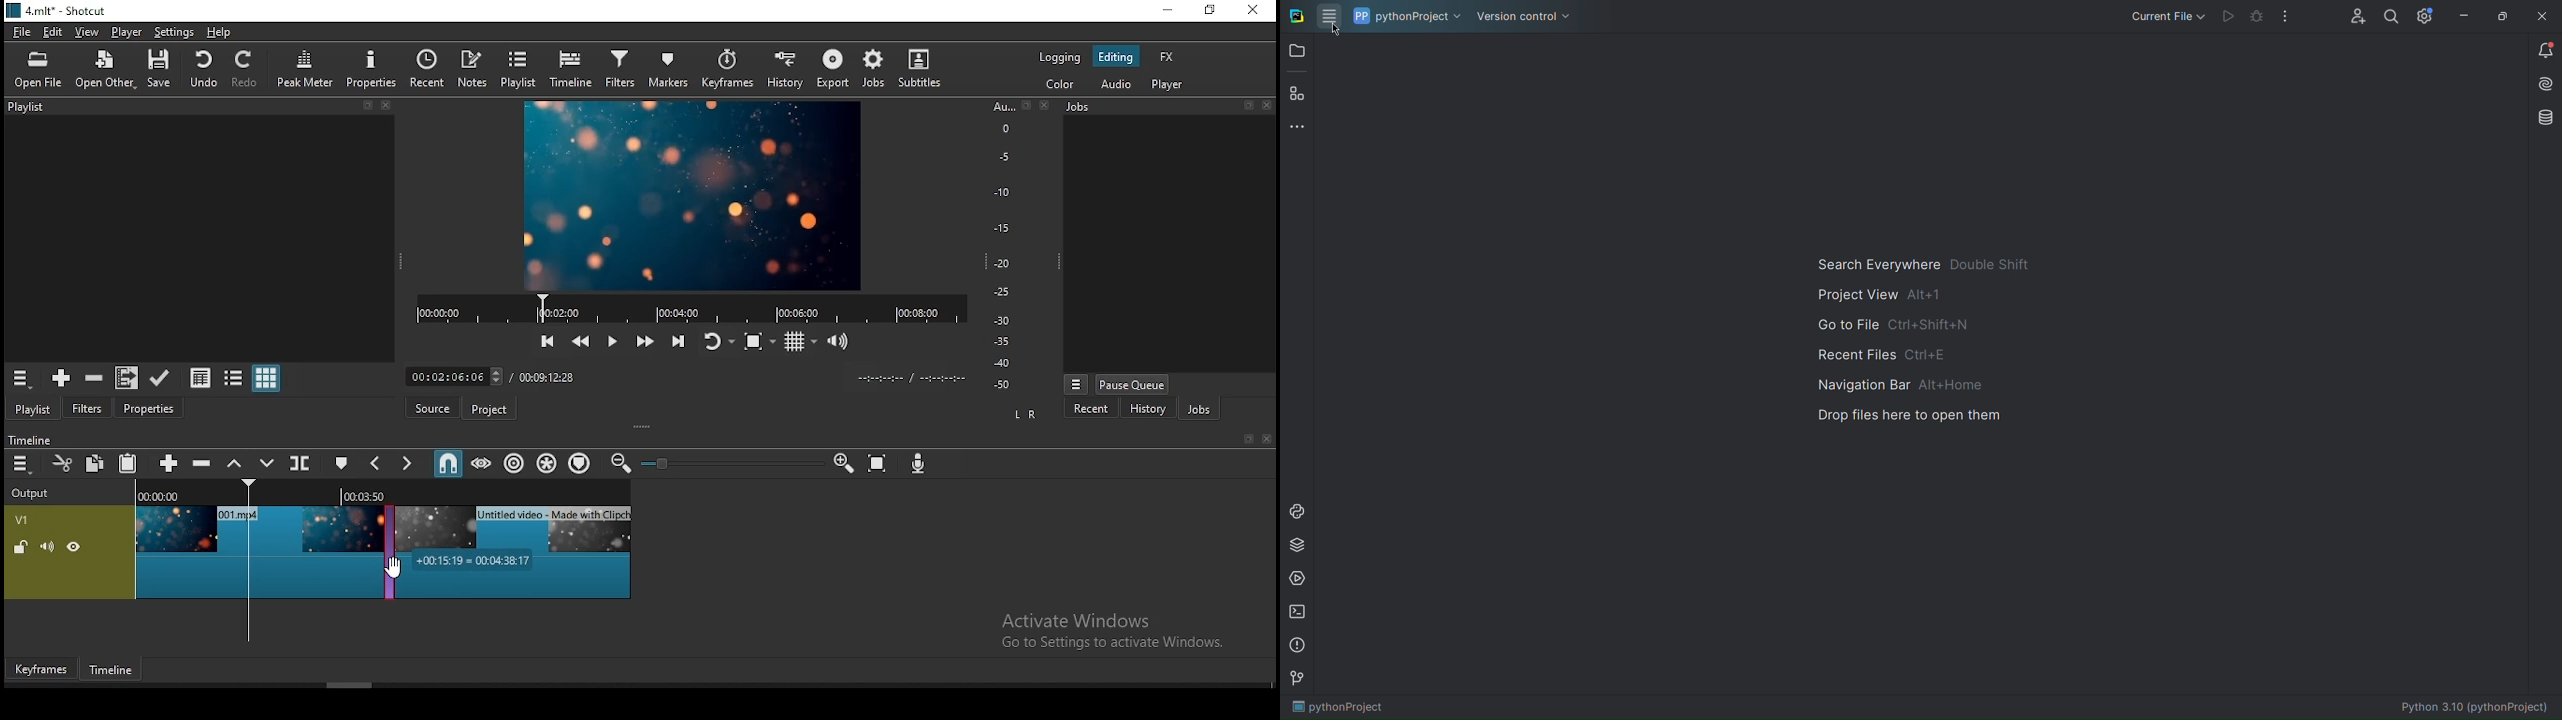 Image resolution: width=2576 pixels, height=728 pixels. I want to click on open file, so click(37, 70).